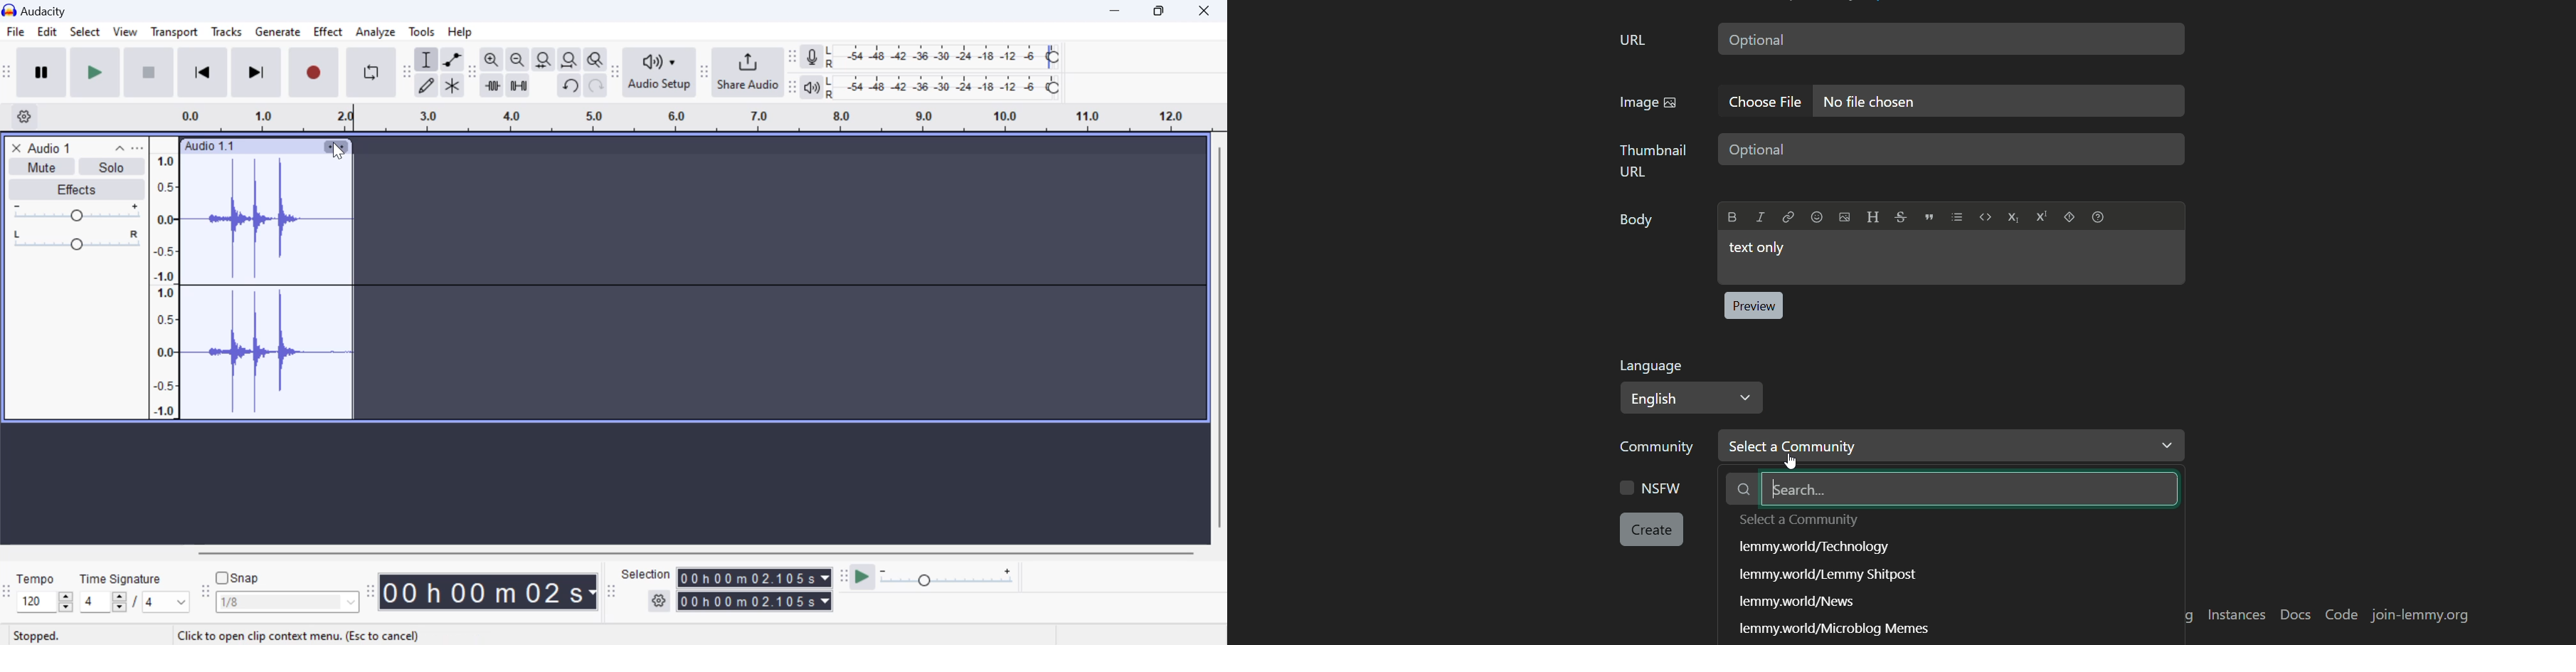  What do you see at coordinates (1816, 216) in the screenshot?
I see `Emoji` at bounding box center [1816, 216].